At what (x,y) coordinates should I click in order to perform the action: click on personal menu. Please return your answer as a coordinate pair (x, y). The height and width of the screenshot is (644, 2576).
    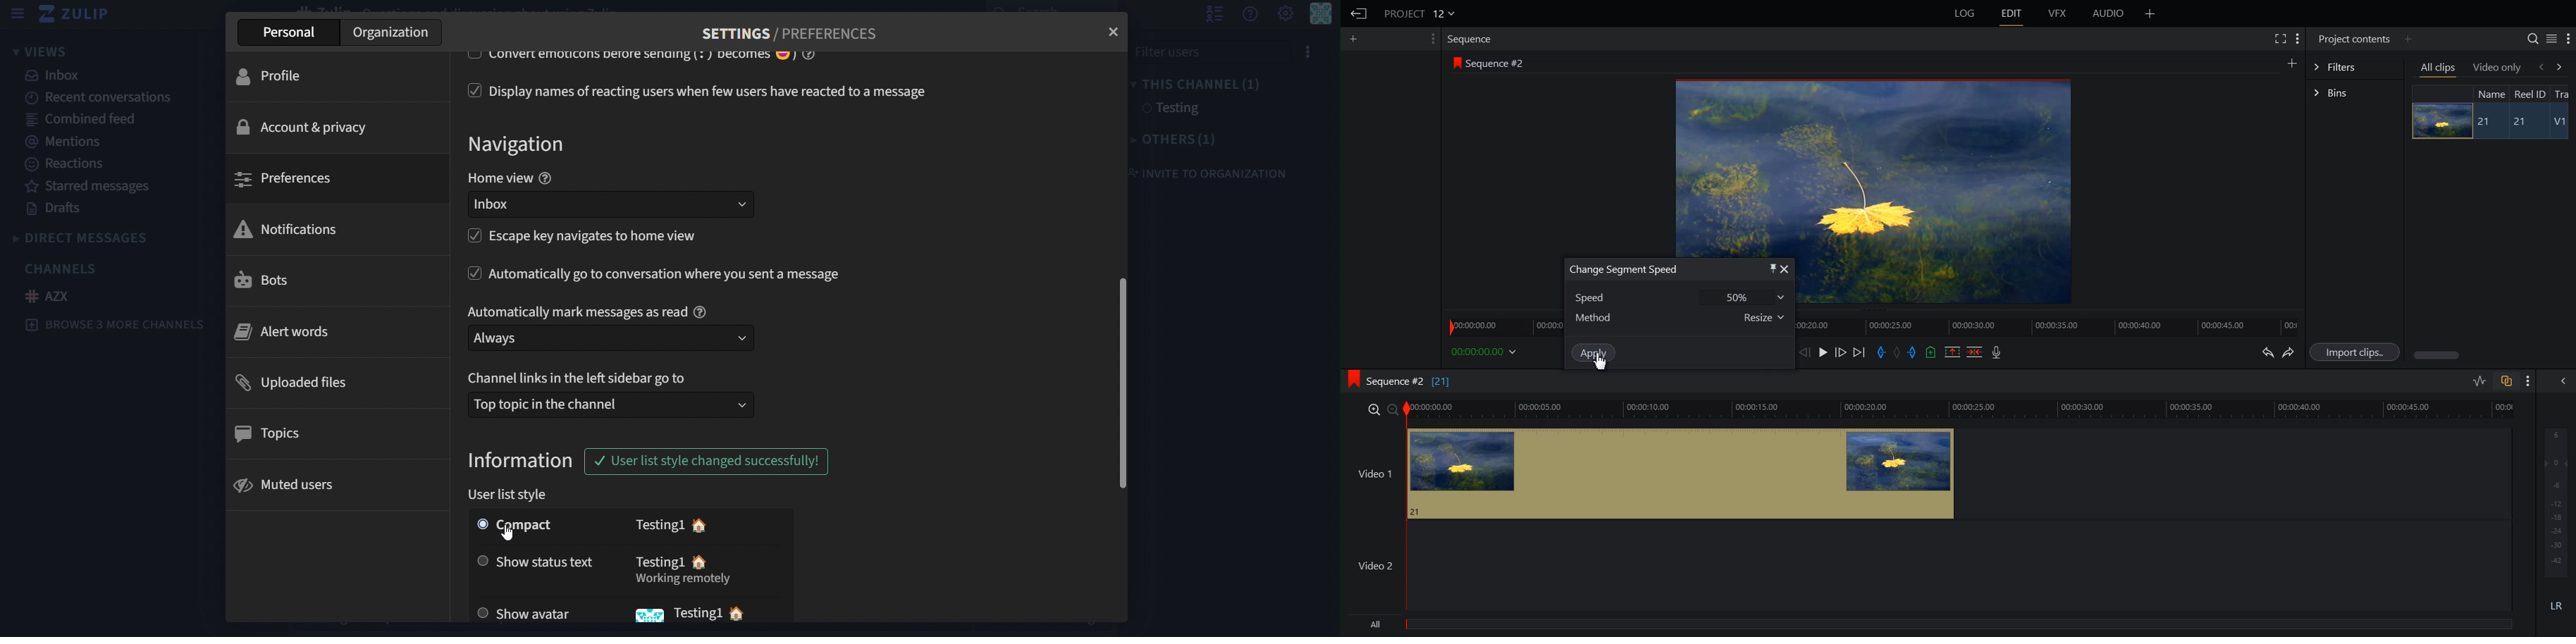
    Looking at the image, I should click on (1318, 18).